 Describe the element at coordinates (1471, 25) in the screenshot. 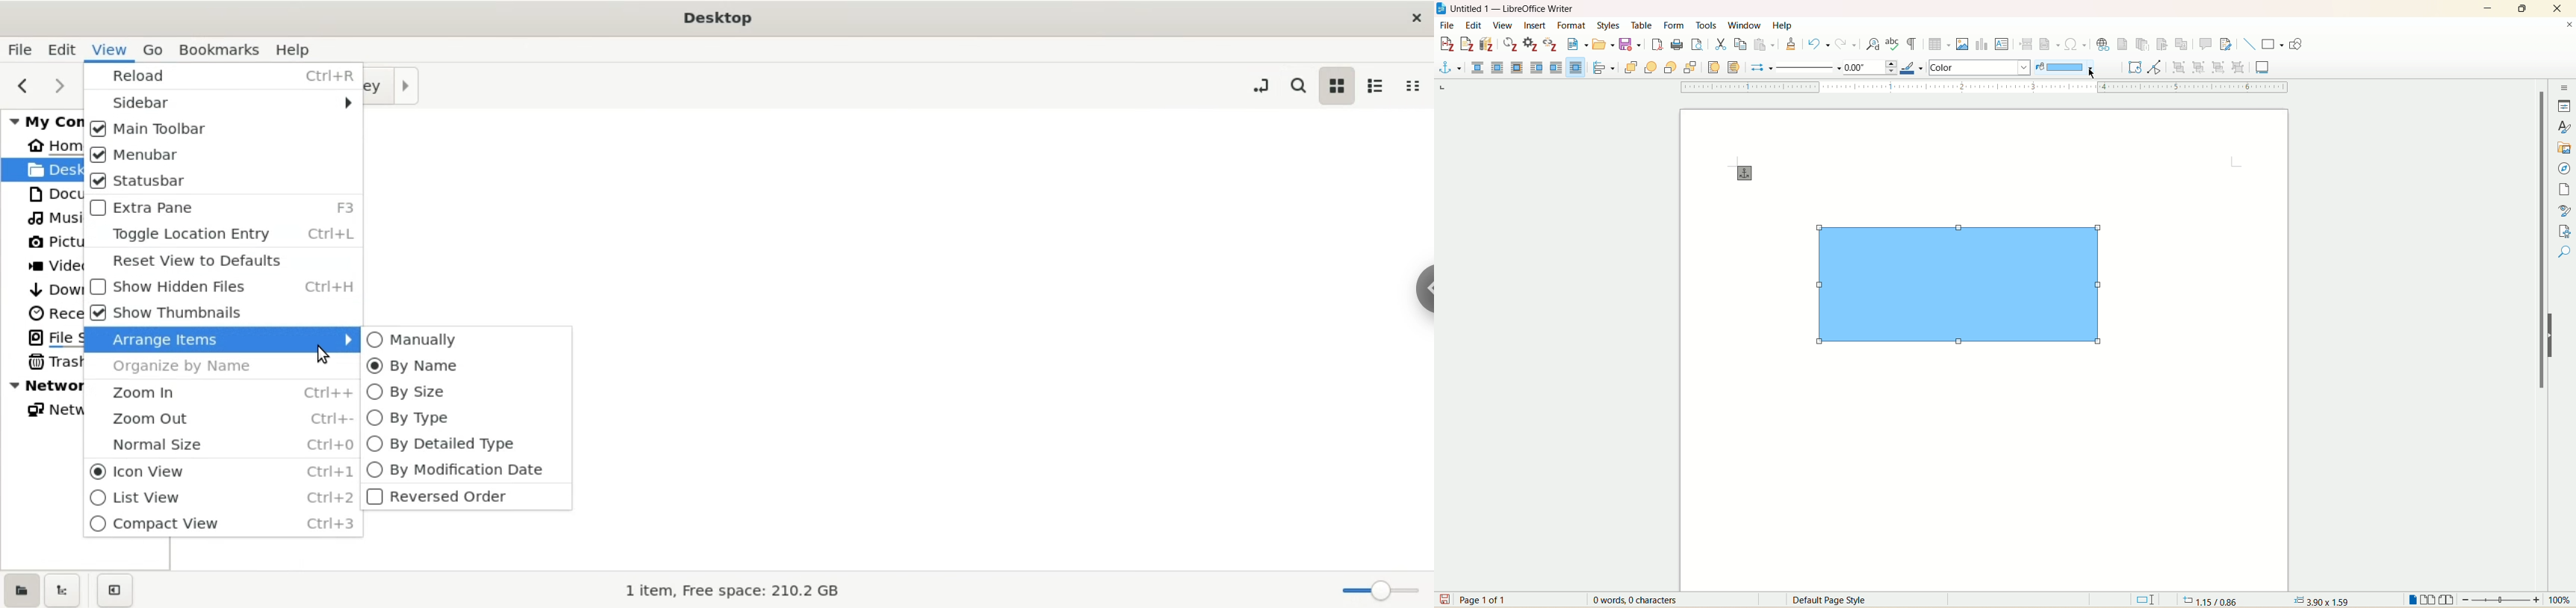

I see `edit` at that location.